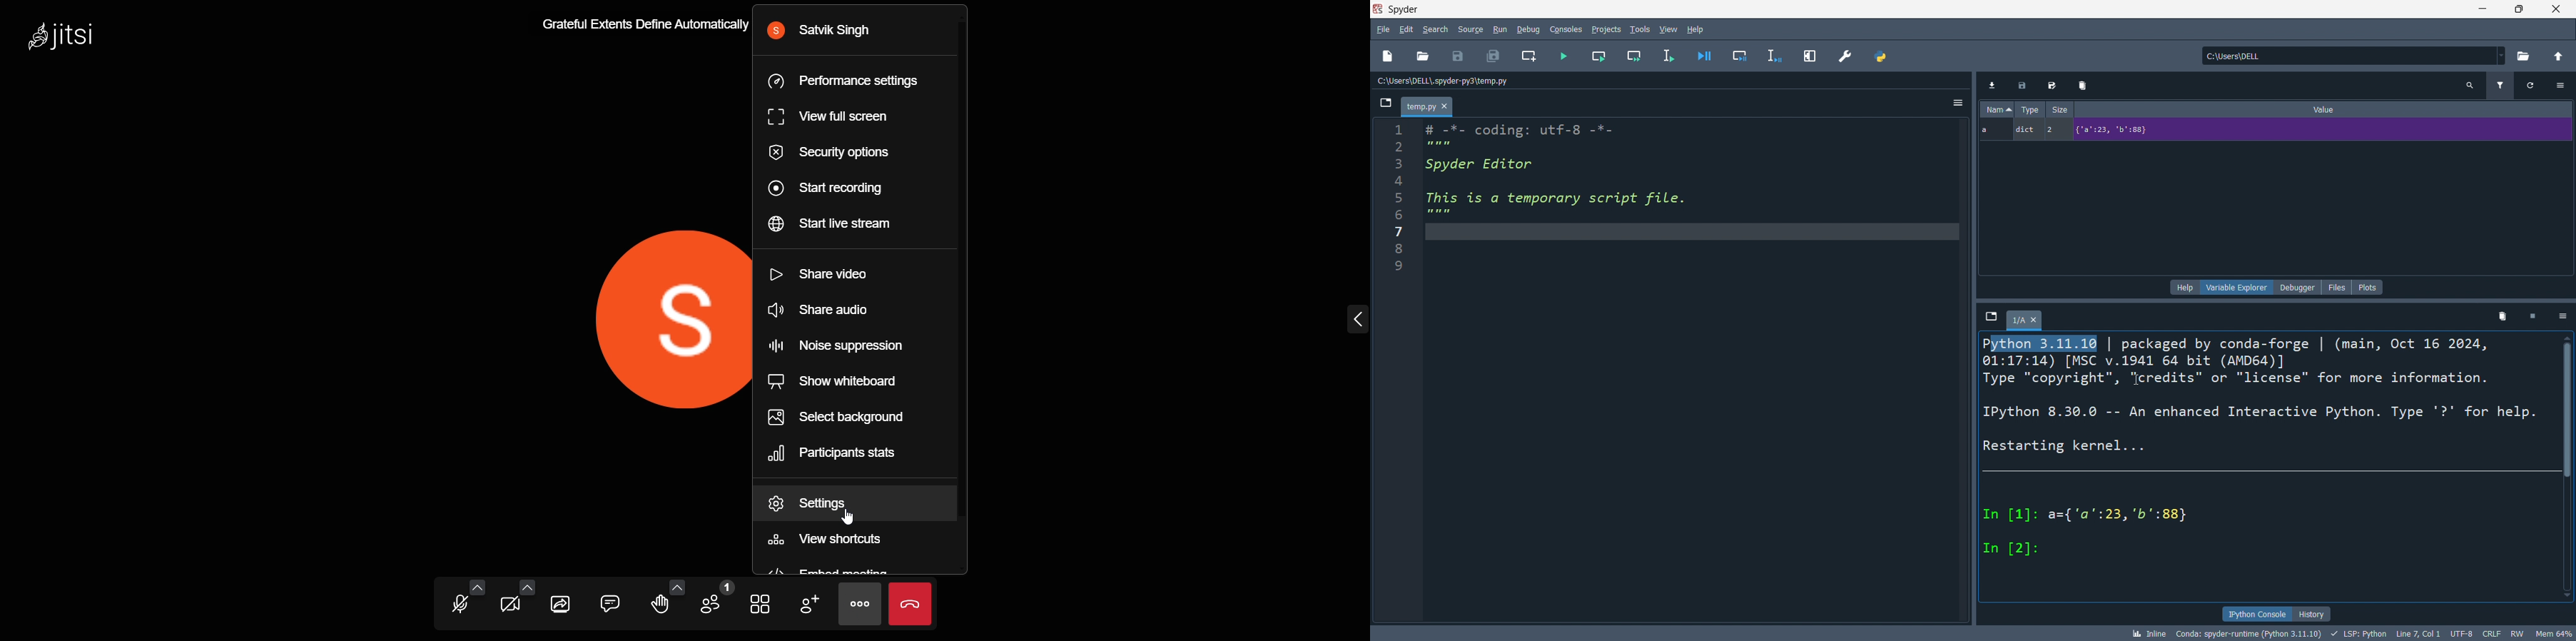 The height and width of the screenshot is (644, 2576). What do you see at coordinates (2417, 634) in the screenshot?
I see `LINE 7, COL 1` at bounding box center [2417, 634].